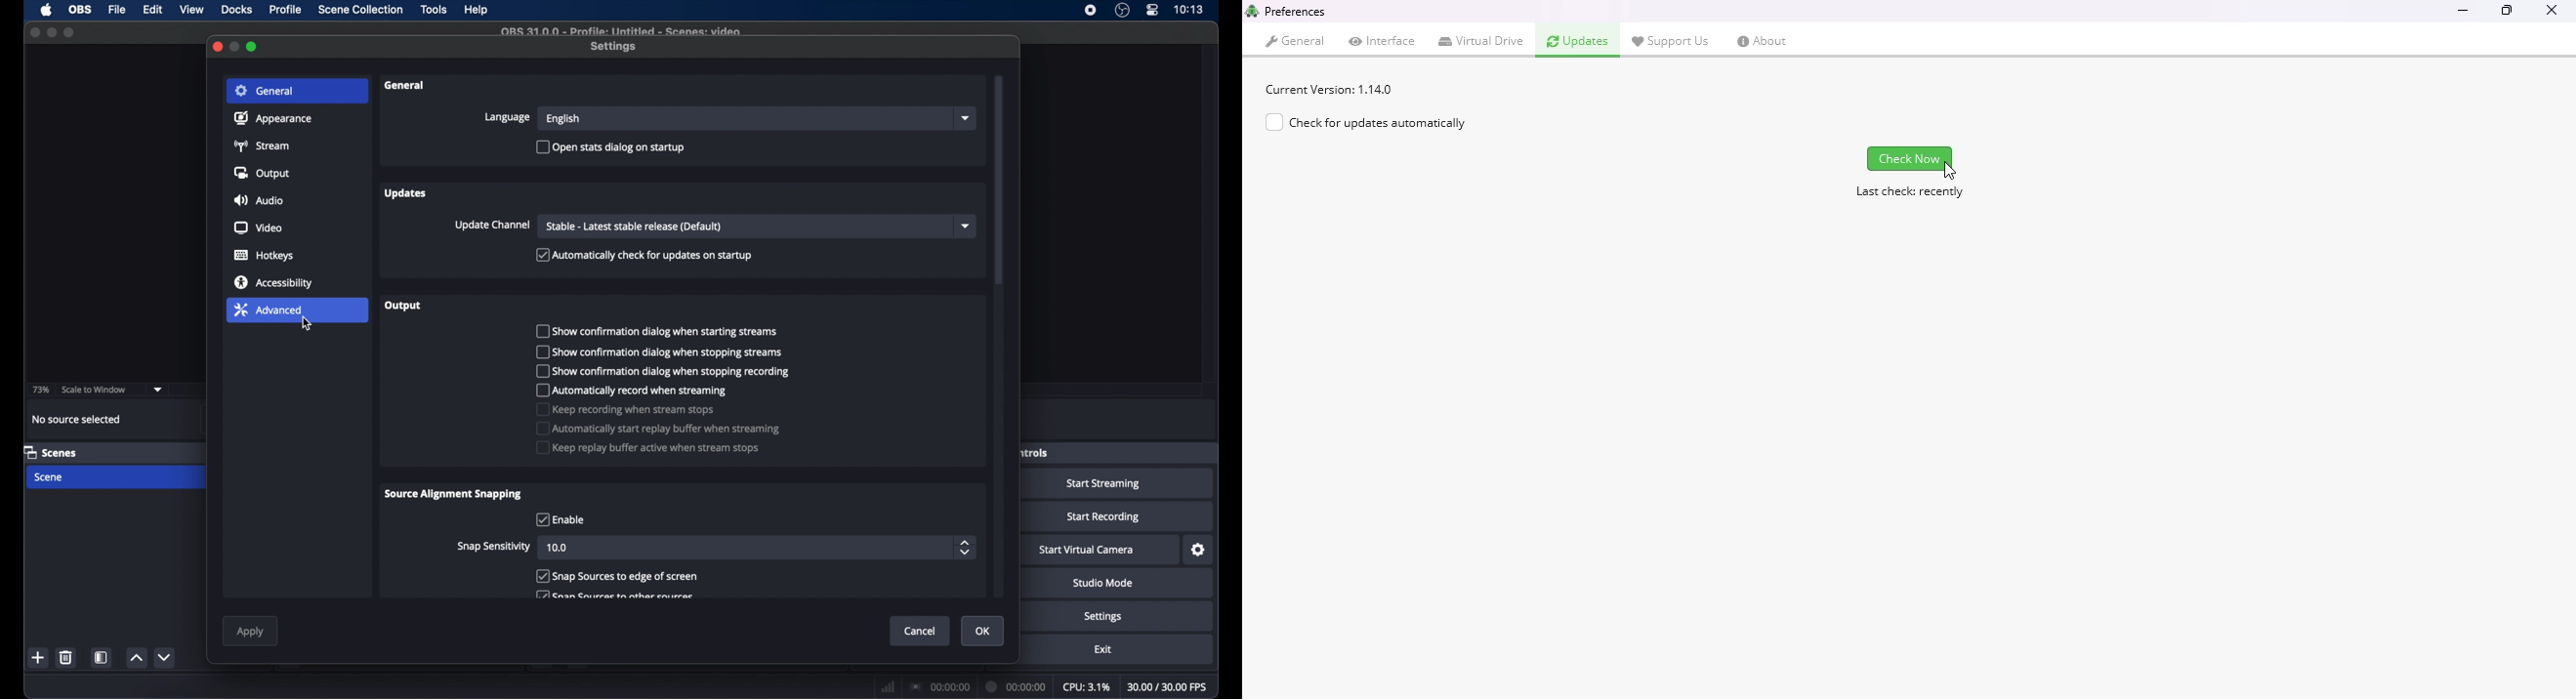  I want to click on delete, so click(65, 657).